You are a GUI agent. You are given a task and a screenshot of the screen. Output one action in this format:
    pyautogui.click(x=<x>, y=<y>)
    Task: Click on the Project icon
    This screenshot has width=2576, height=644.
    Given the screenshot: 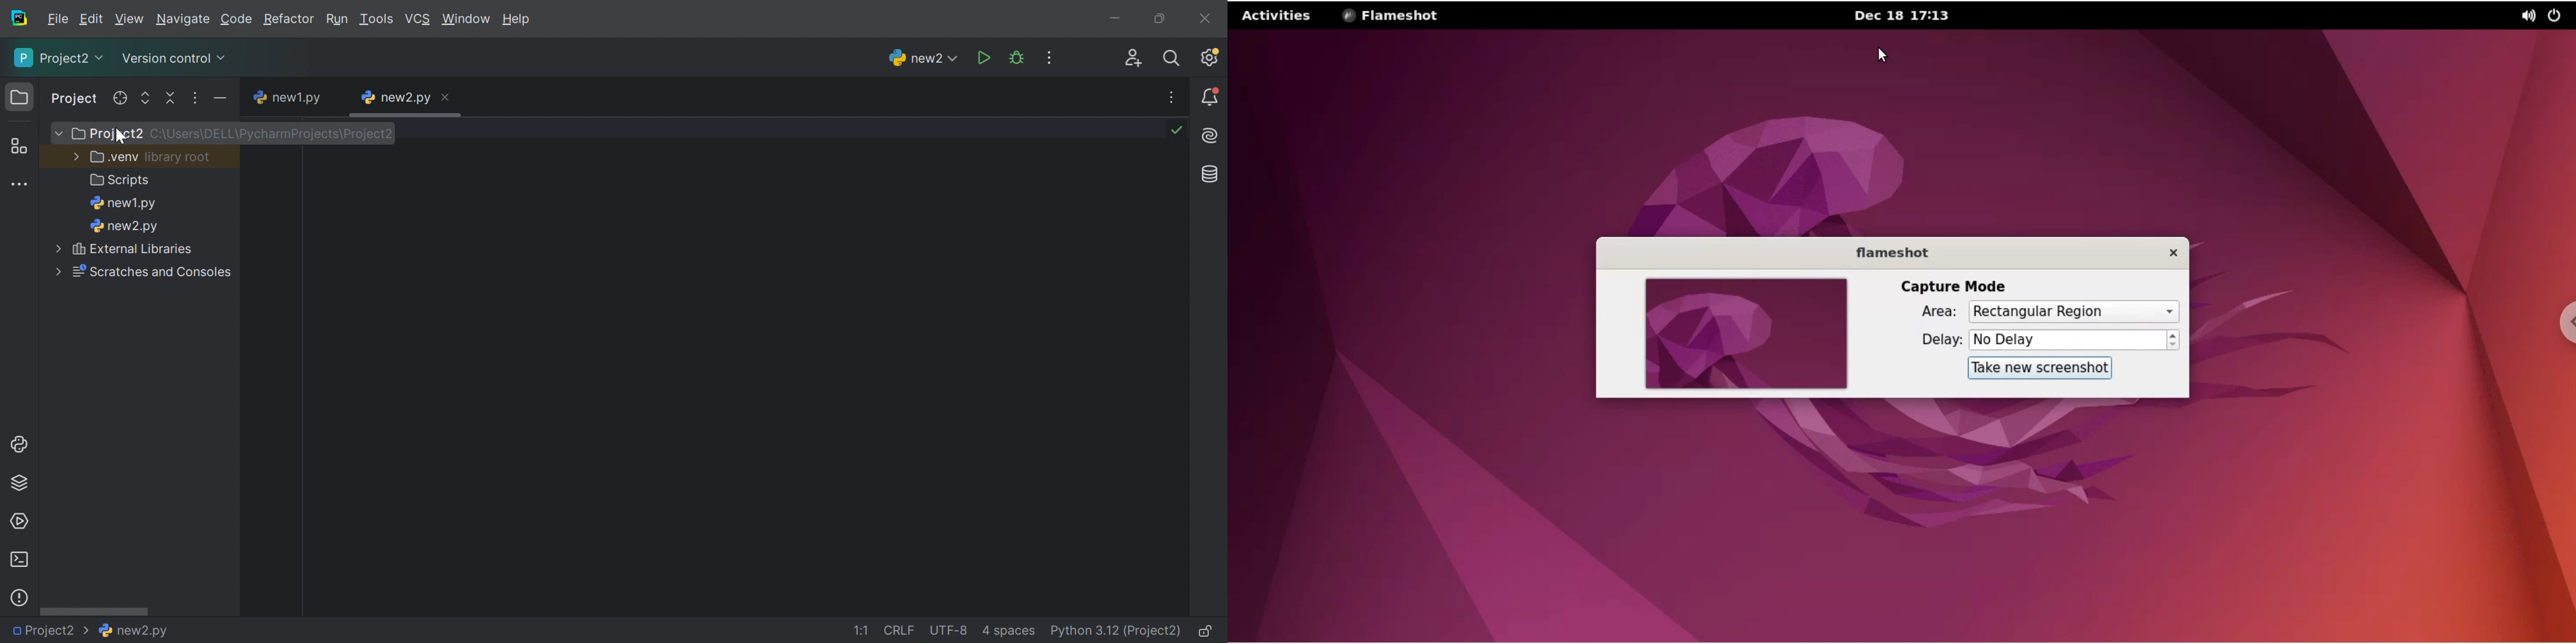 What is the action you would take?
    pyautogui.click(x=20, y=95)
    